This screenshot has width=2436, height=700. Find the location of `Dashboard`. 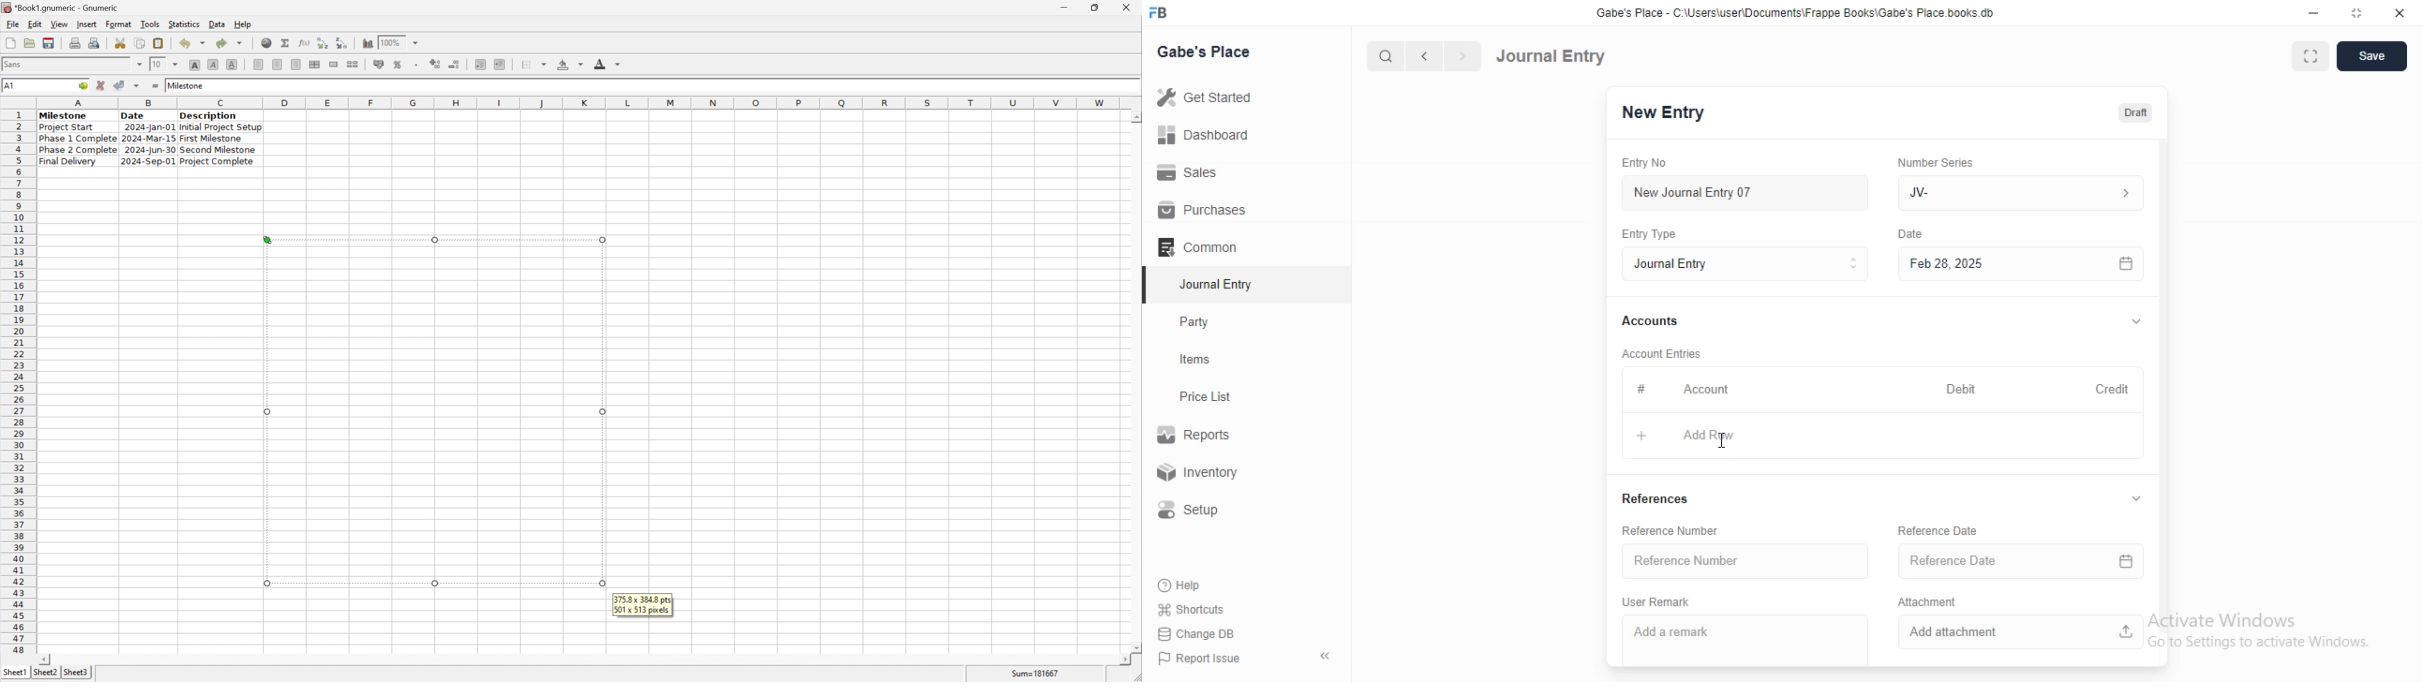

Dashboard is located at coordinates (1201, 135).